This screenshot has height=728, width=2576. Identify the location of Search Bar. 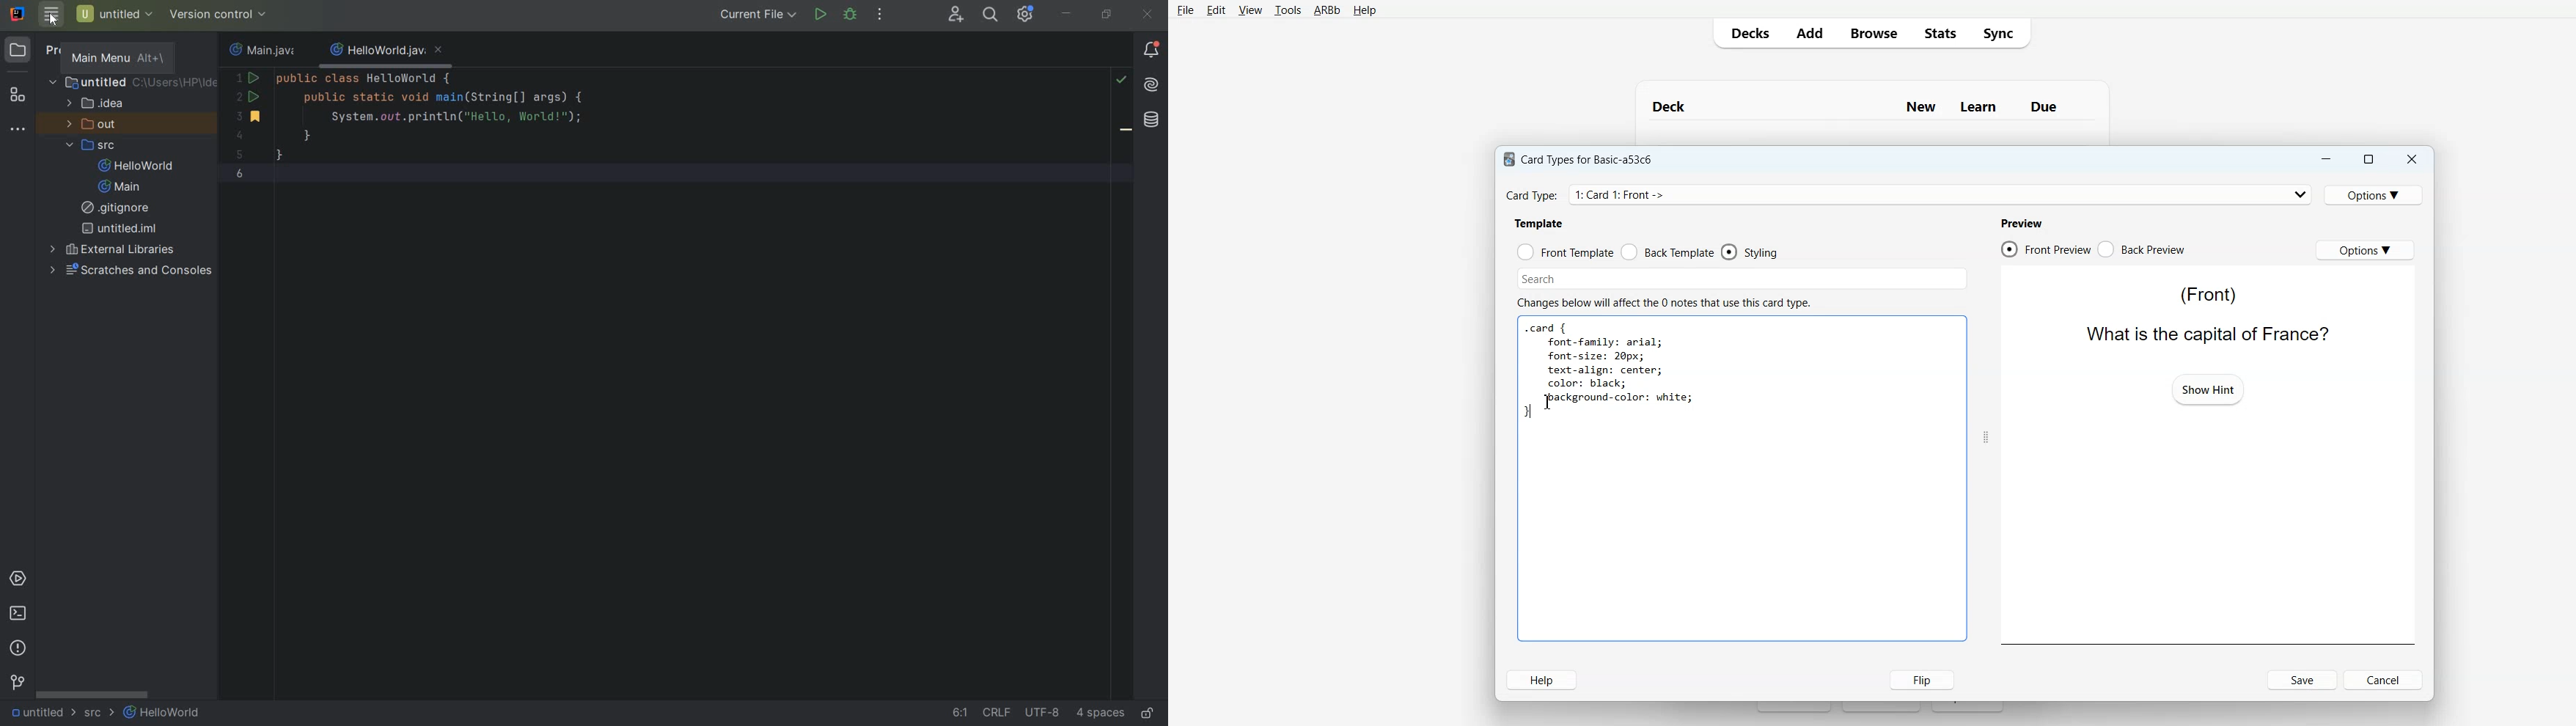
(1742, 279).